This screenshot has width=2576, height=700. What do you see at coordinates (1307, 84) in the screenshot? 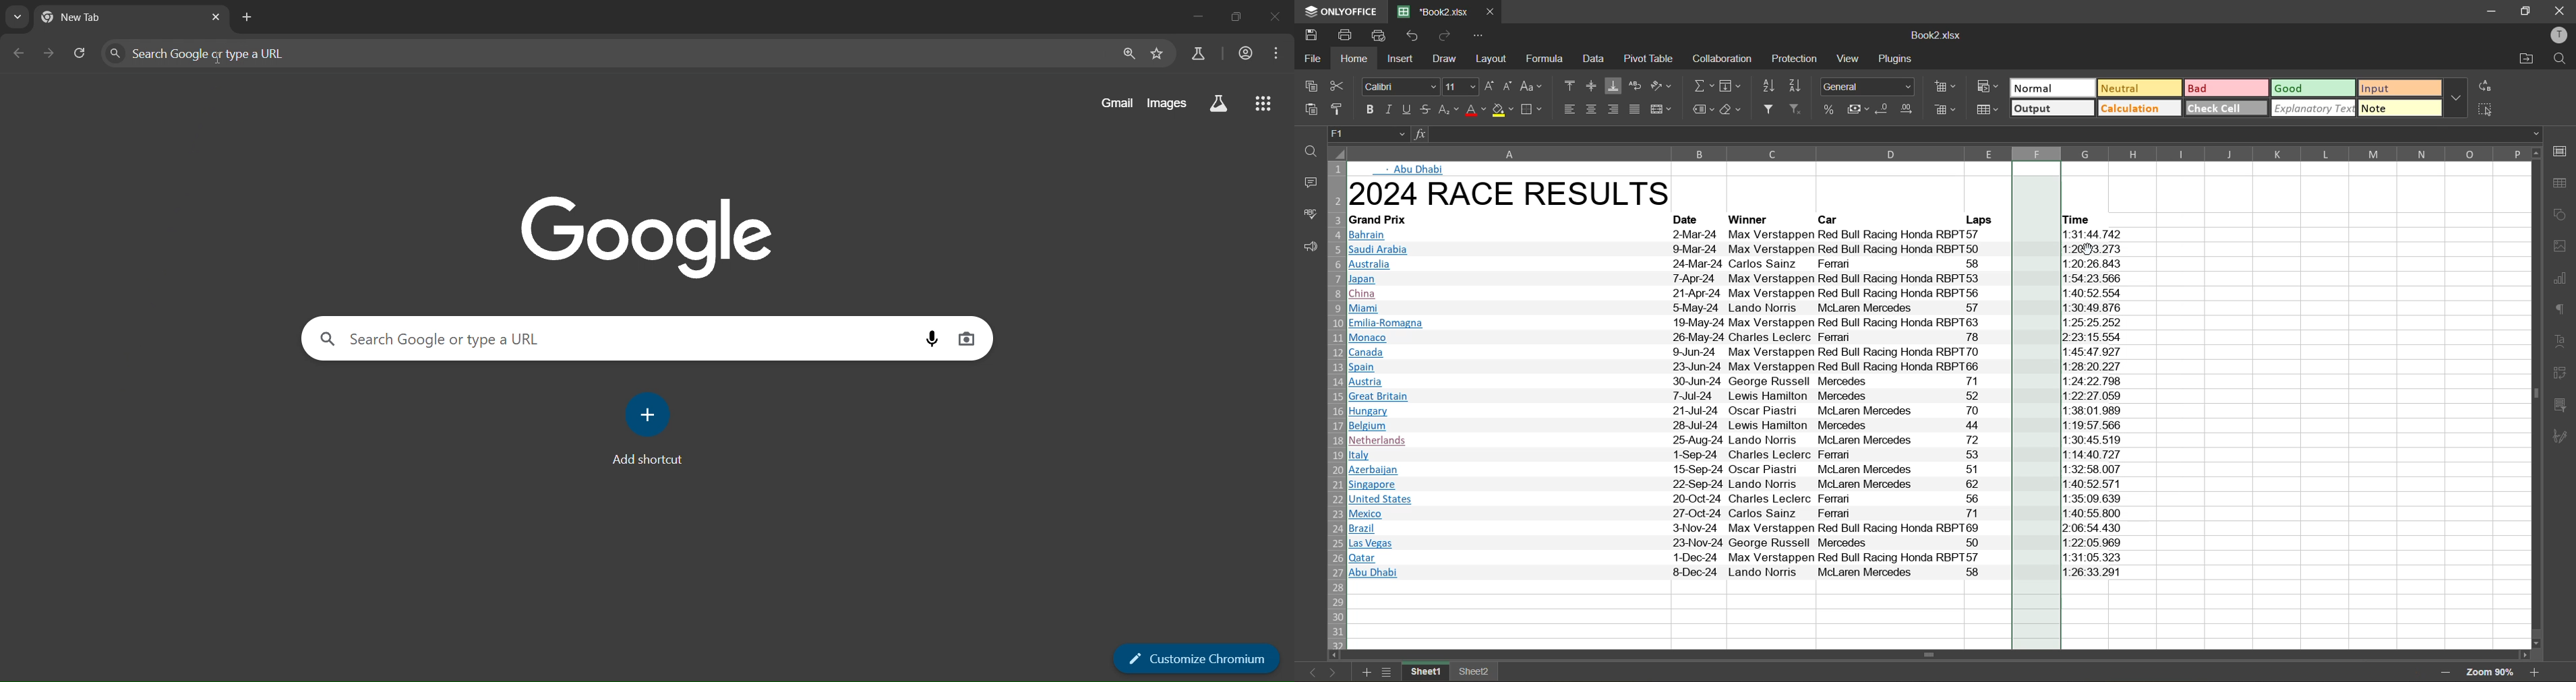
I see `copy` at bounding box center [1307, 84].